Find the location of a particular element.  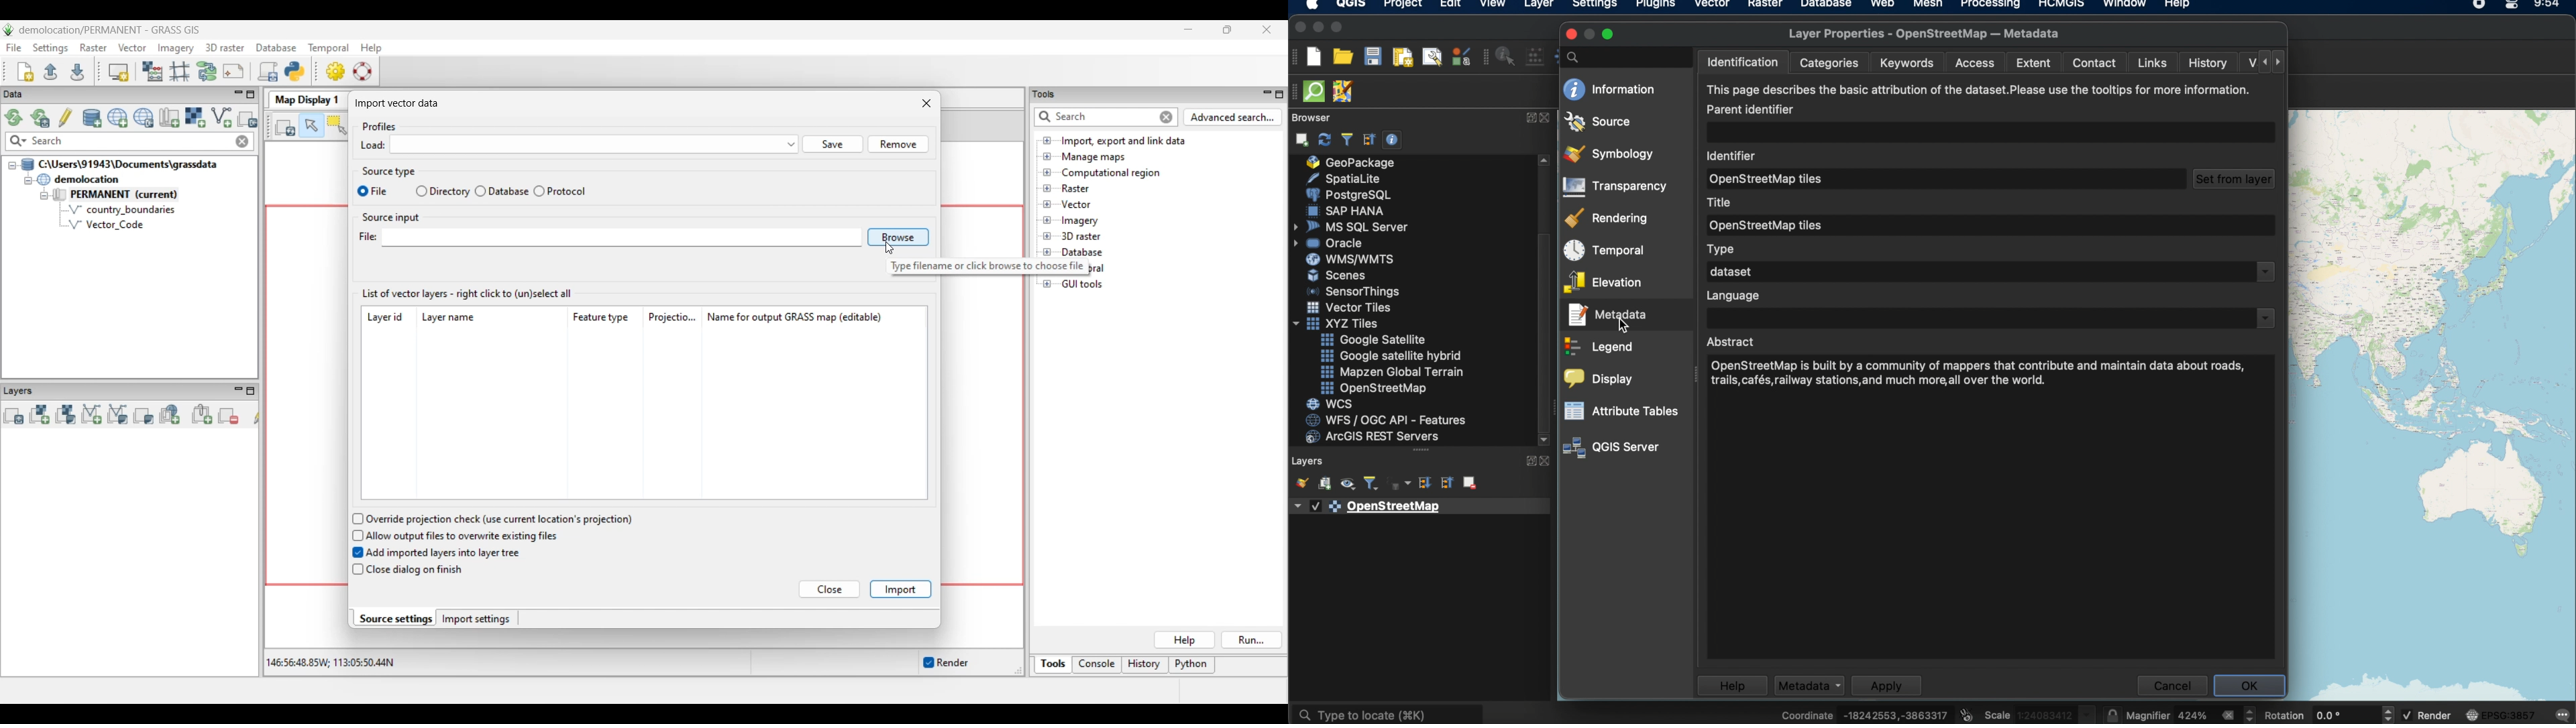

apple logo is located at coordinates (1310, 5).